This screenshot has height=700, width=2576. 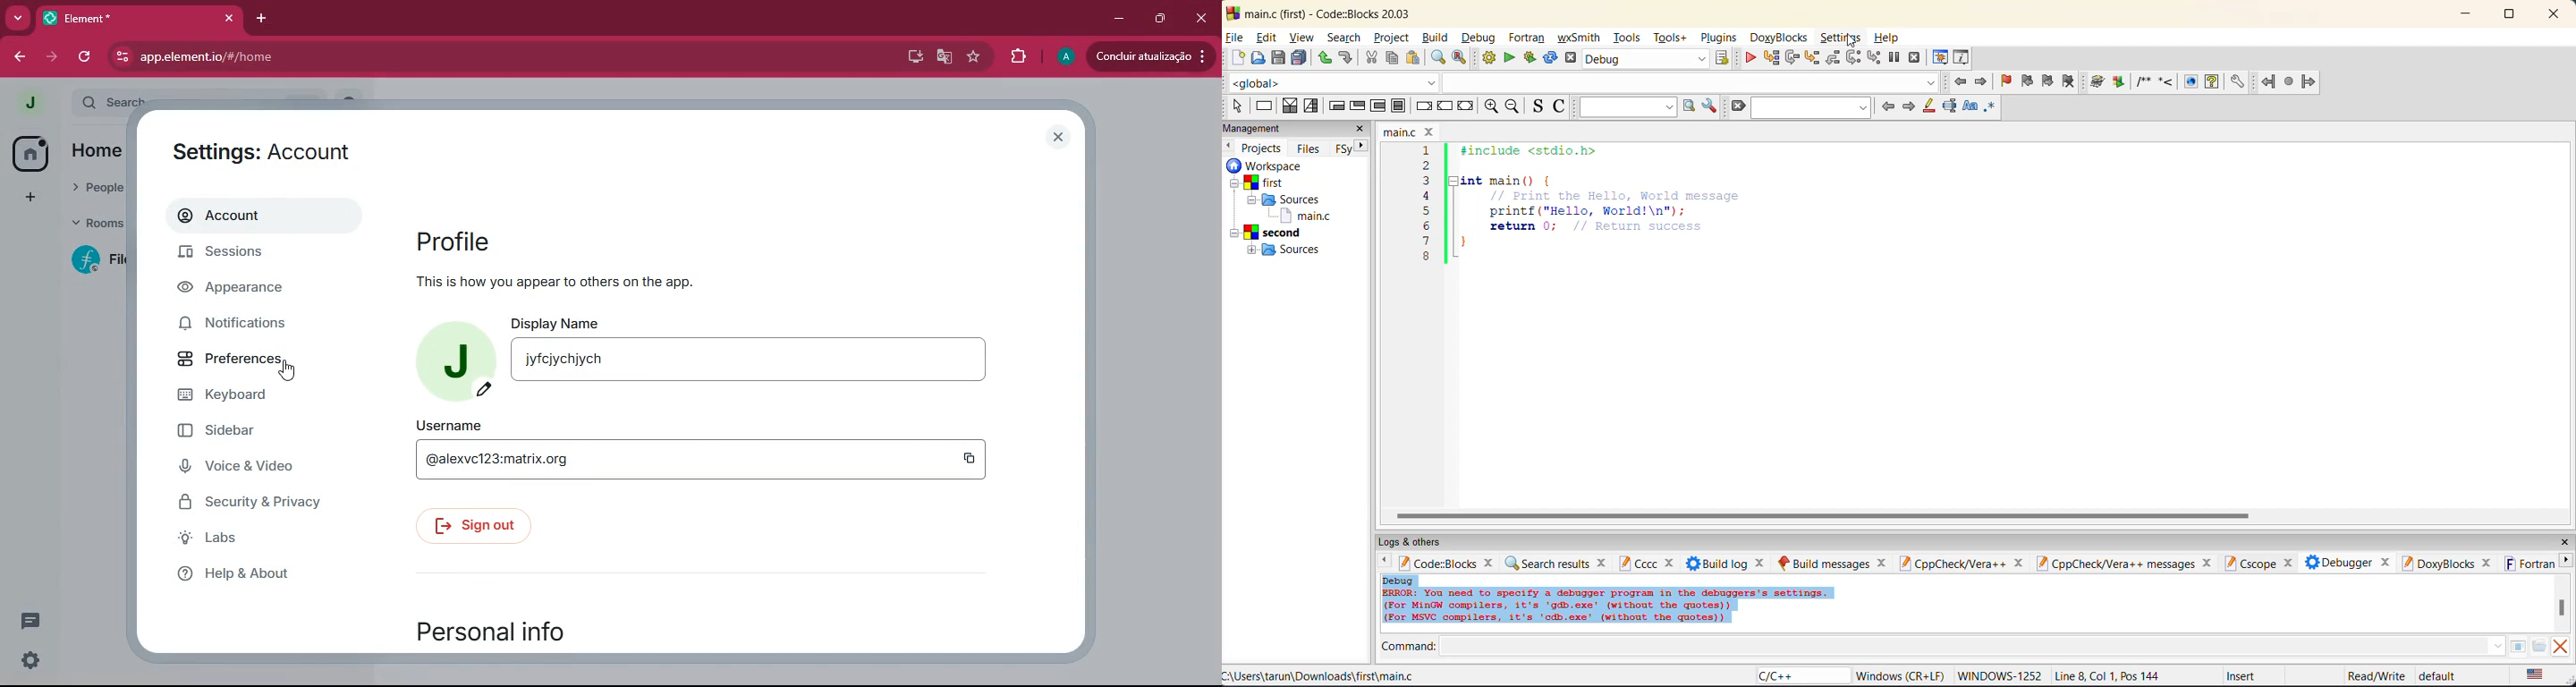 I want to click on help, so click(x=258, y=575).